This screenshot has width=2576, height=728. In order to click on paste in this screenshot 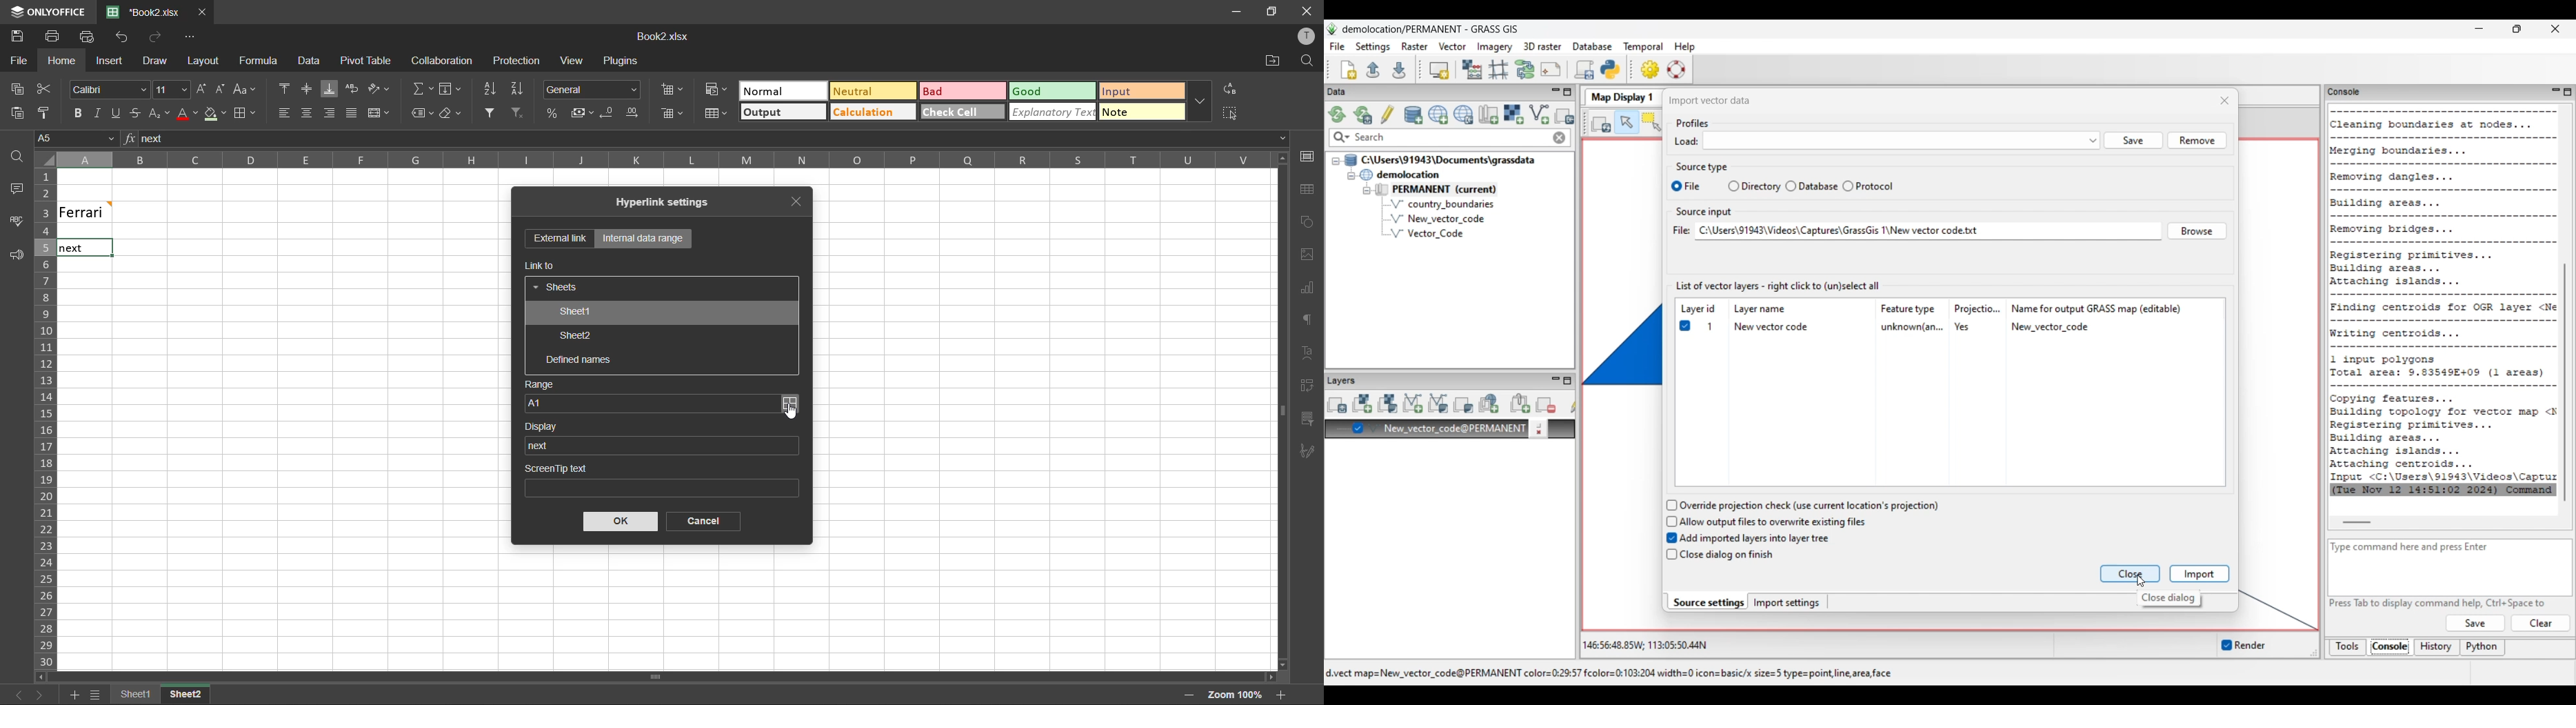, I will do `click(13, 112)`.